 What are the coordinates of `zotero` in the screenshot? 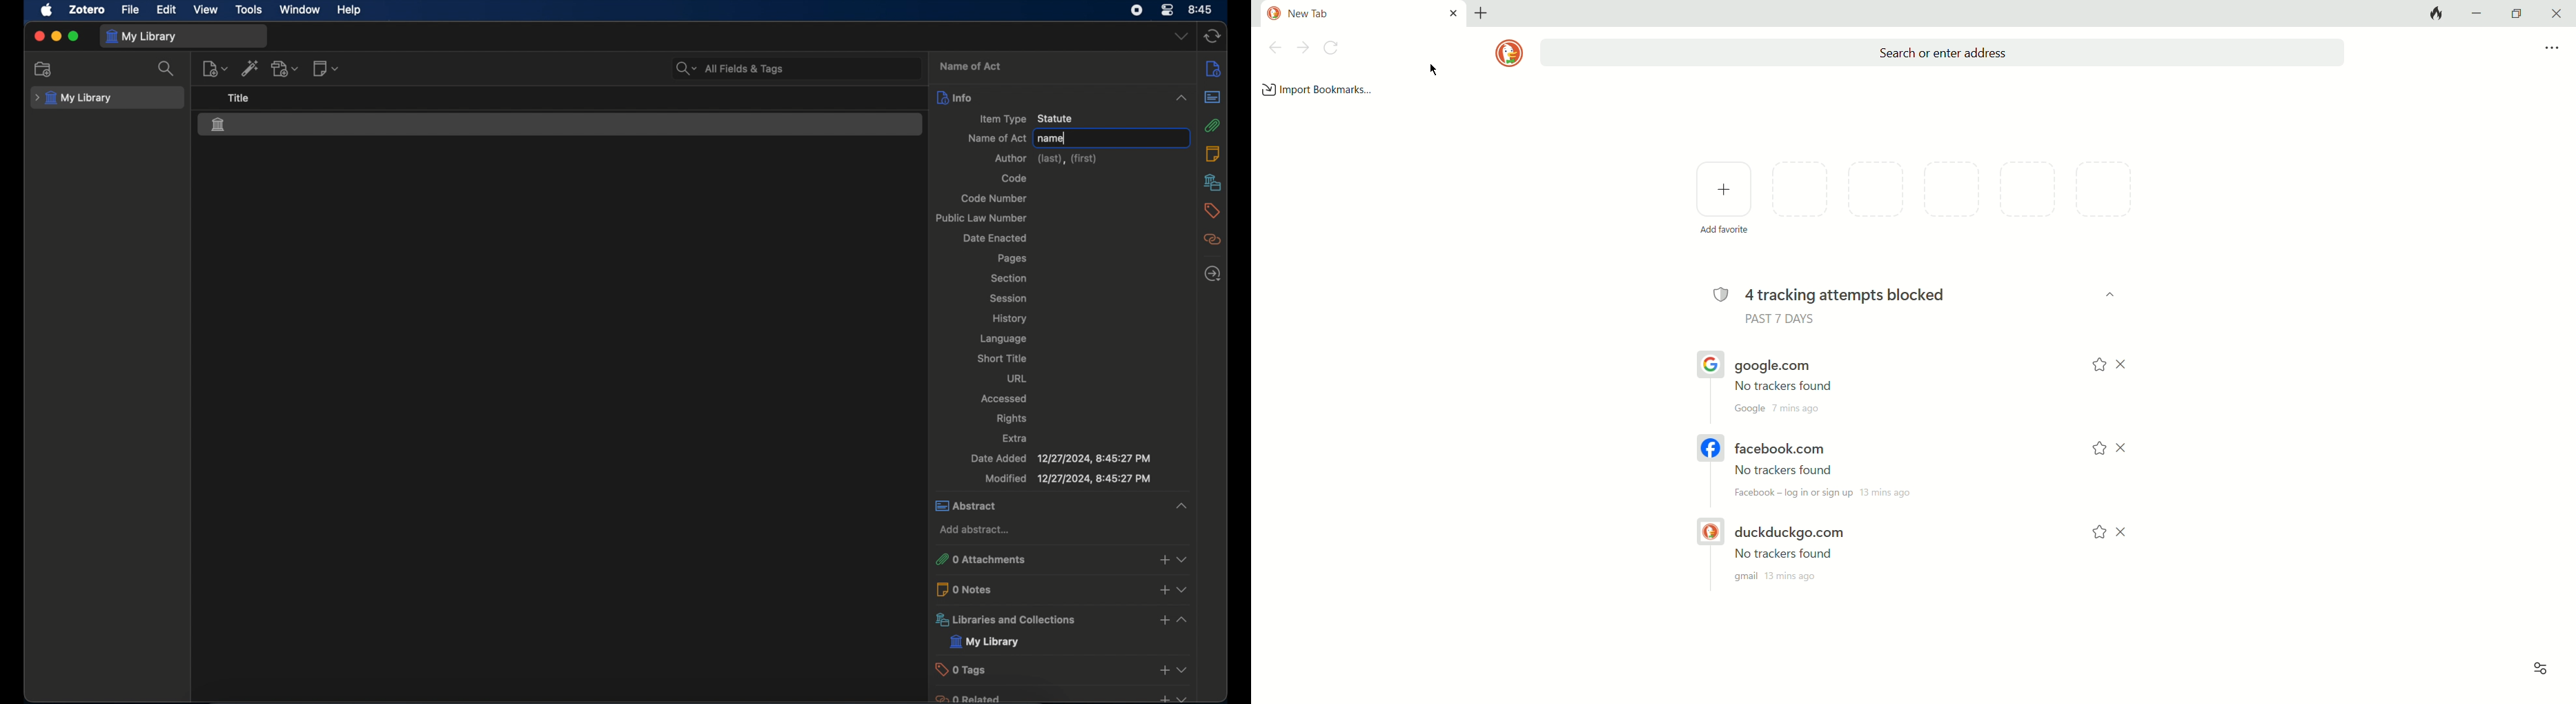 It's located at (85, 10).